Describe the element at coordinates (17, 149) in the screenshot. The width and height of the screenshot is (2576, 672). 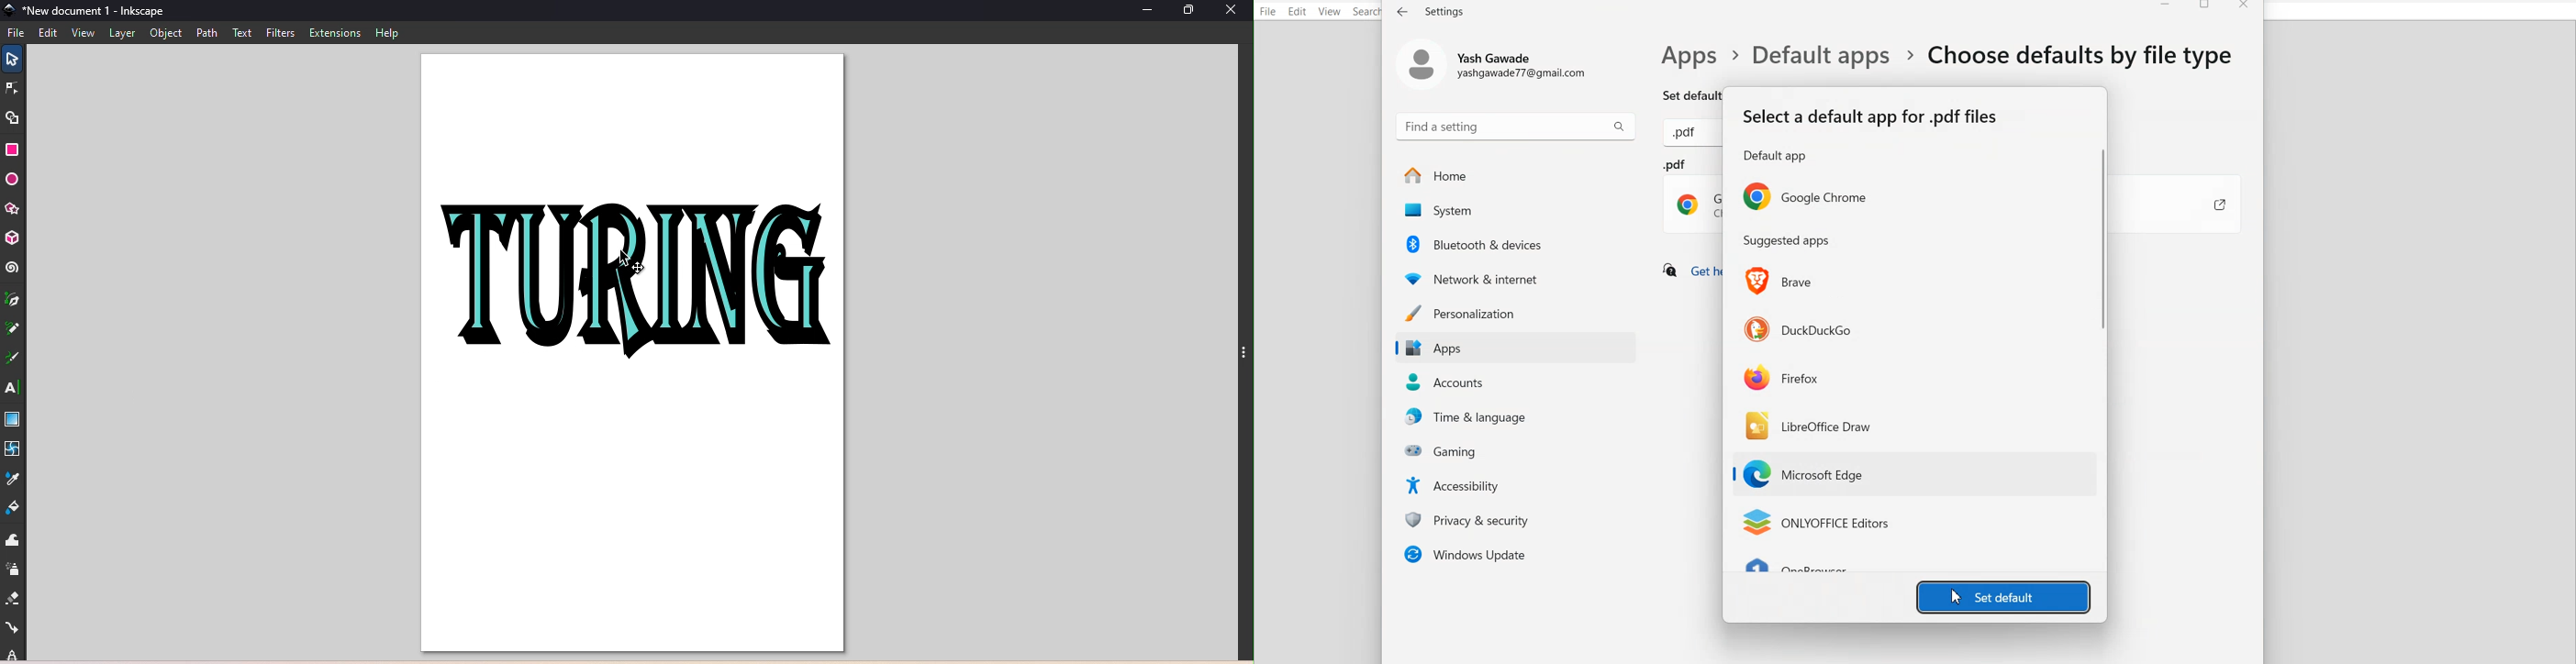
I see `Rectangle tool` at that location.